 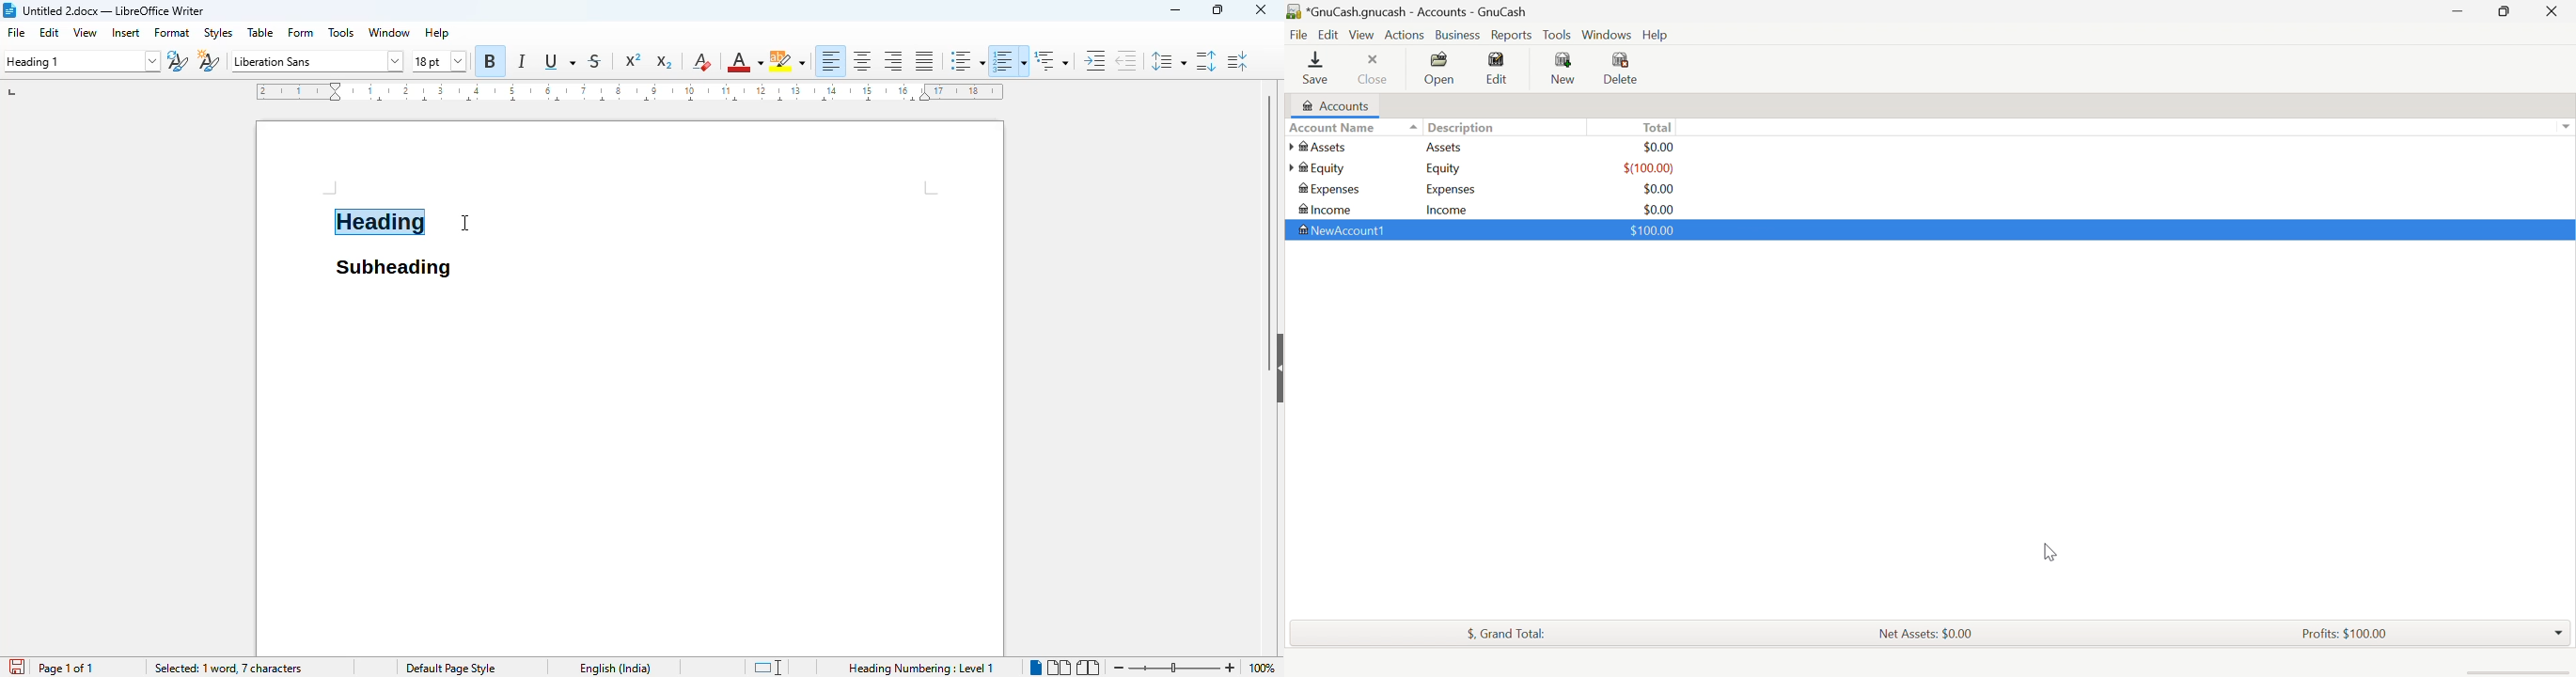 What do you see at coordinates (2458, 11) in the screenshot?
I see `Minimize` at bounding box center [2458, 11].